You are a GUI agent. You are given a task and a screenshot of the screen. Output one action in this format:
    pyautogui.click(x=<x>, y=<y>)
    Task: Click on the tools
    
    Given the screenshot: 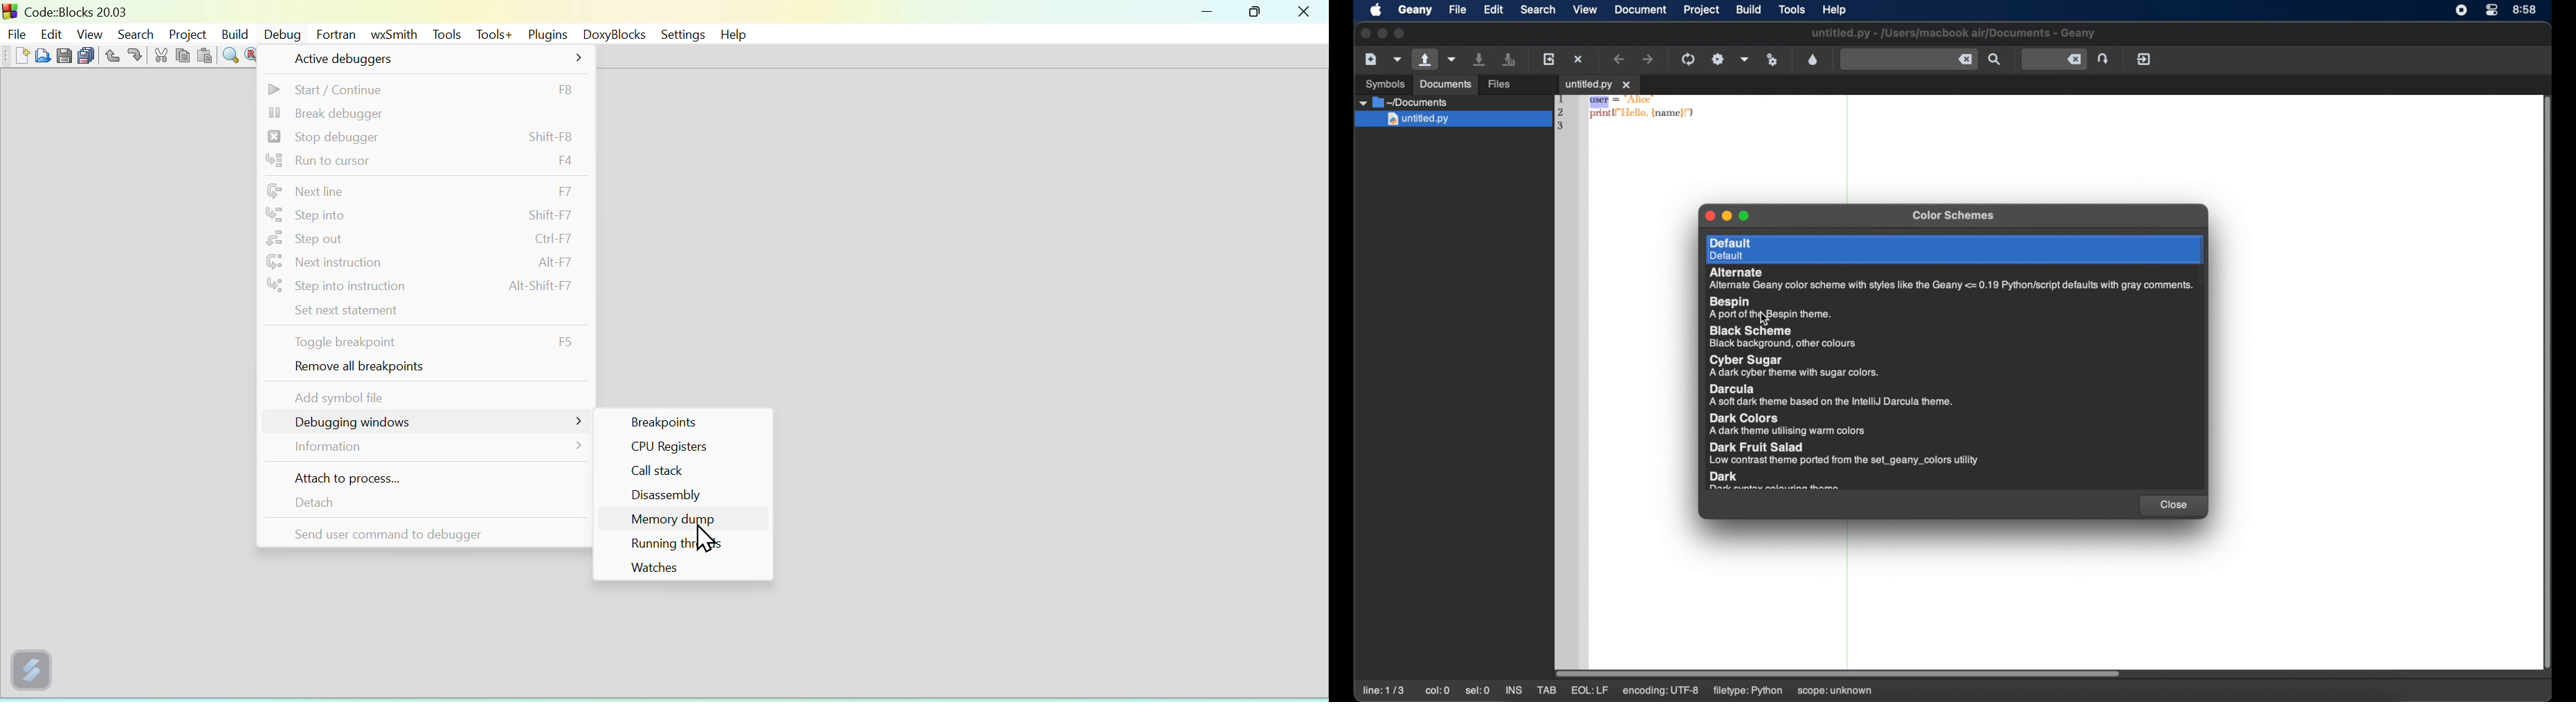 What is the action you would take?
    pyautogui.click(x=1792, y=10)
    